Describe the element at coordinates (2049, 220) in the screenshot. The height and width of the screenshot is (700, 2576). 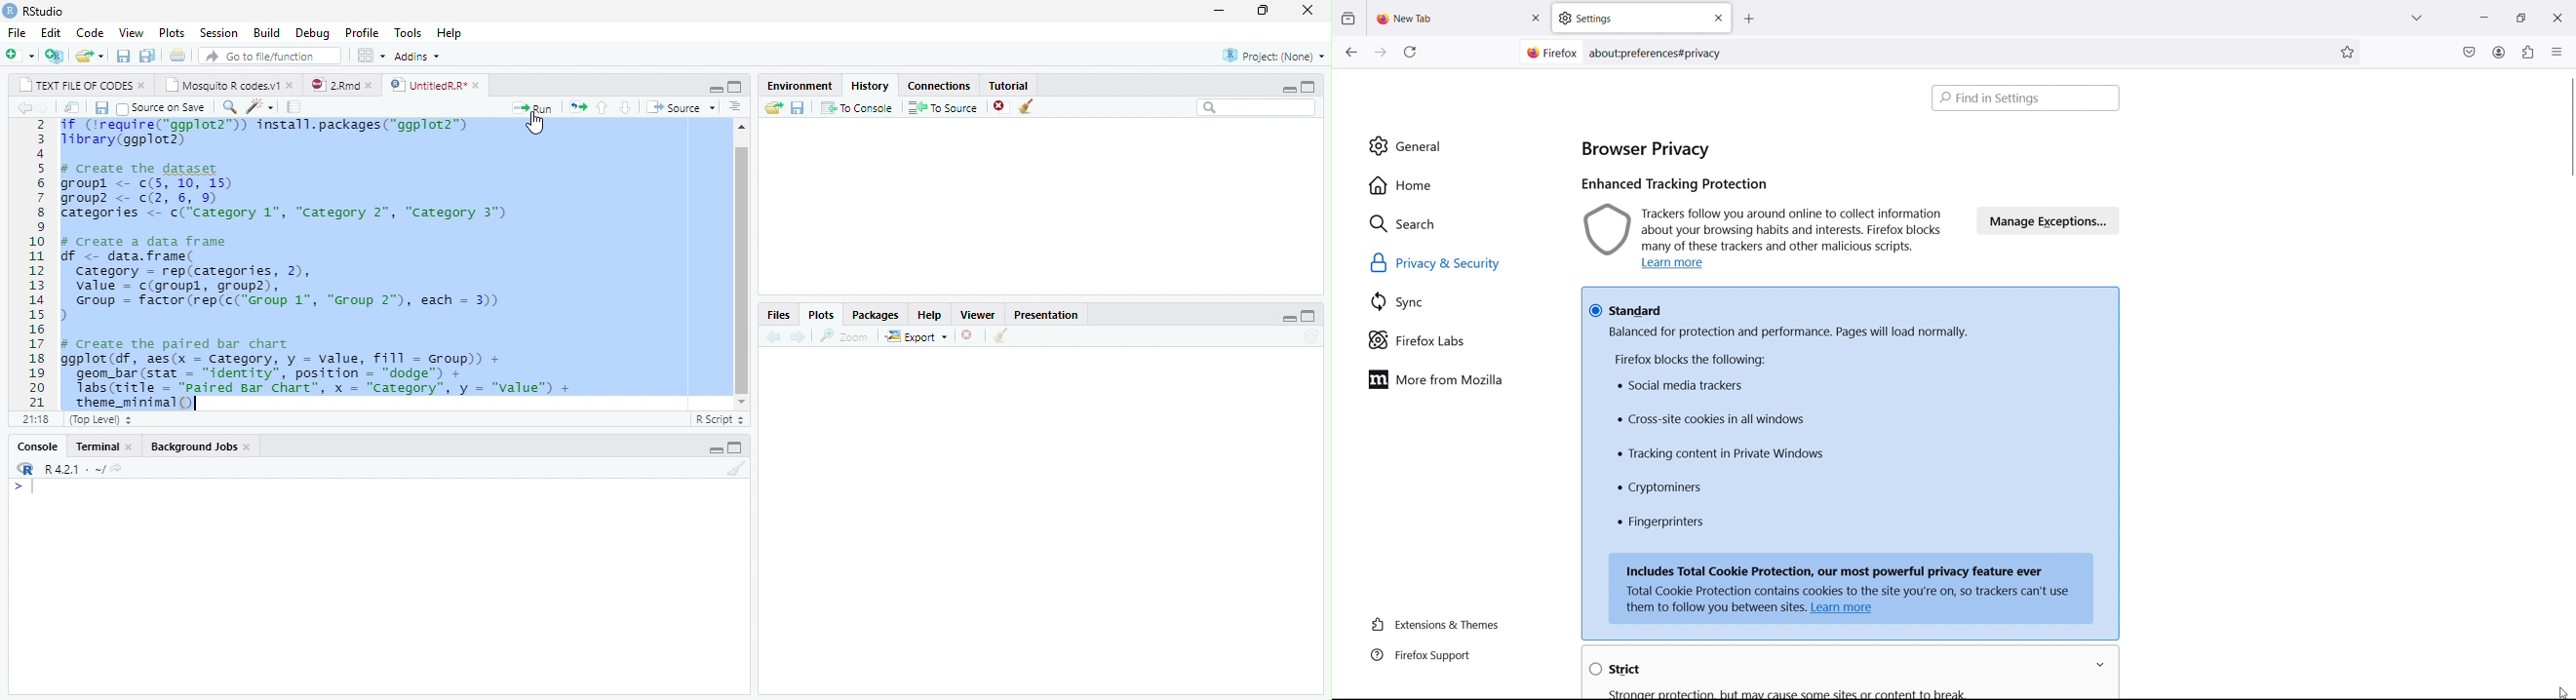
I see `manage exceptions` at that location.